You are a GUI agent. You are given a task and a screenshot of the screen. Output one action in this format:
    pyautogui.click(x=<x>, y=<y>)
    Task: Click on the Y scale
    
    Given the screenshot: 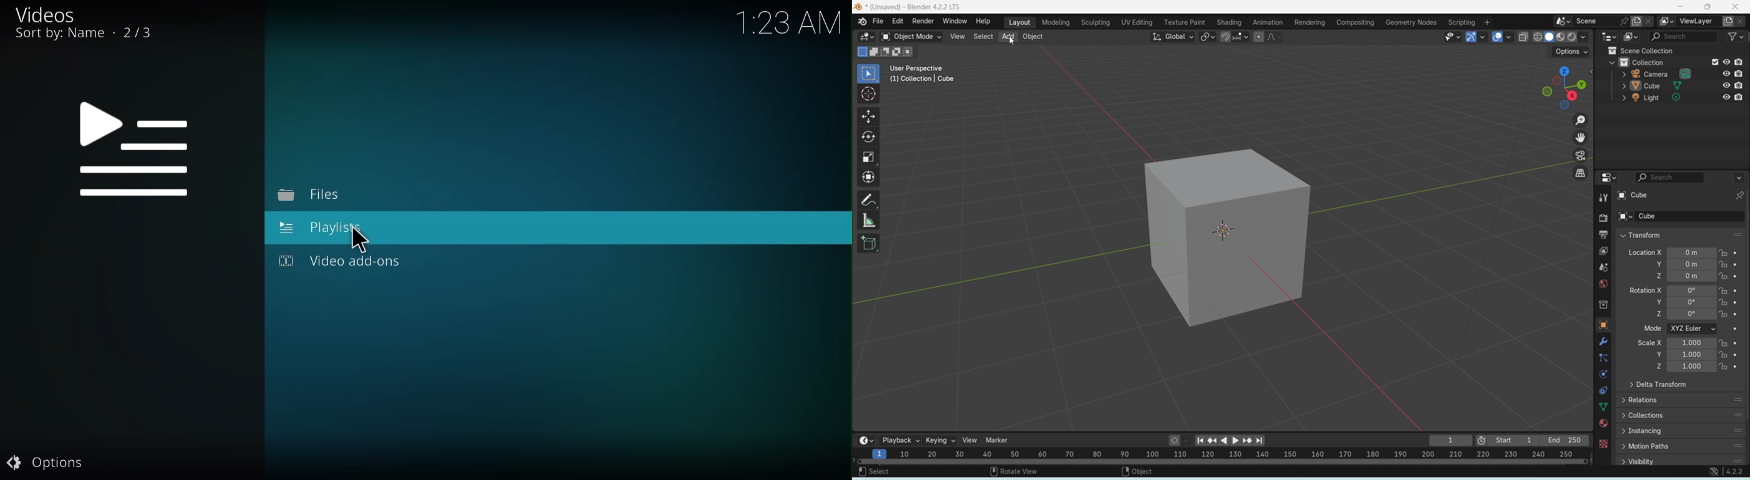 What is the action you would take?
    pyautogui.click(x=1703, y=355)
    